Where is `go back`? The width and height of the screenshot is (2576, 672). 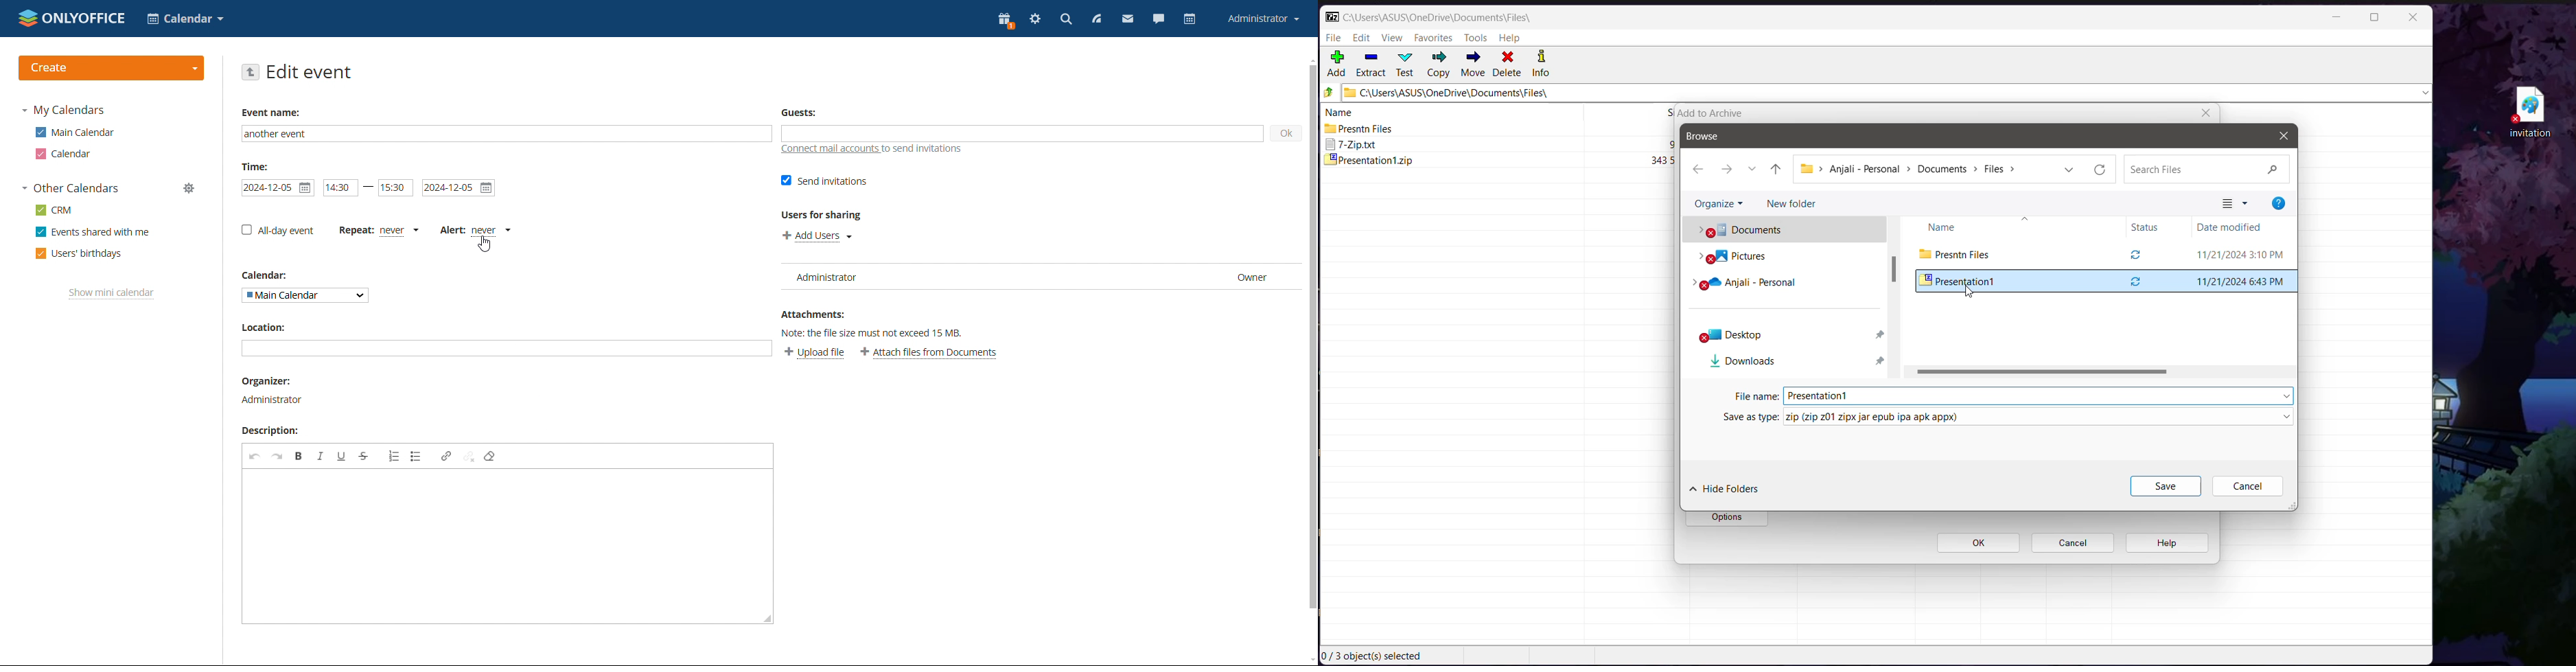 go back is located at coordinates (249, 72).